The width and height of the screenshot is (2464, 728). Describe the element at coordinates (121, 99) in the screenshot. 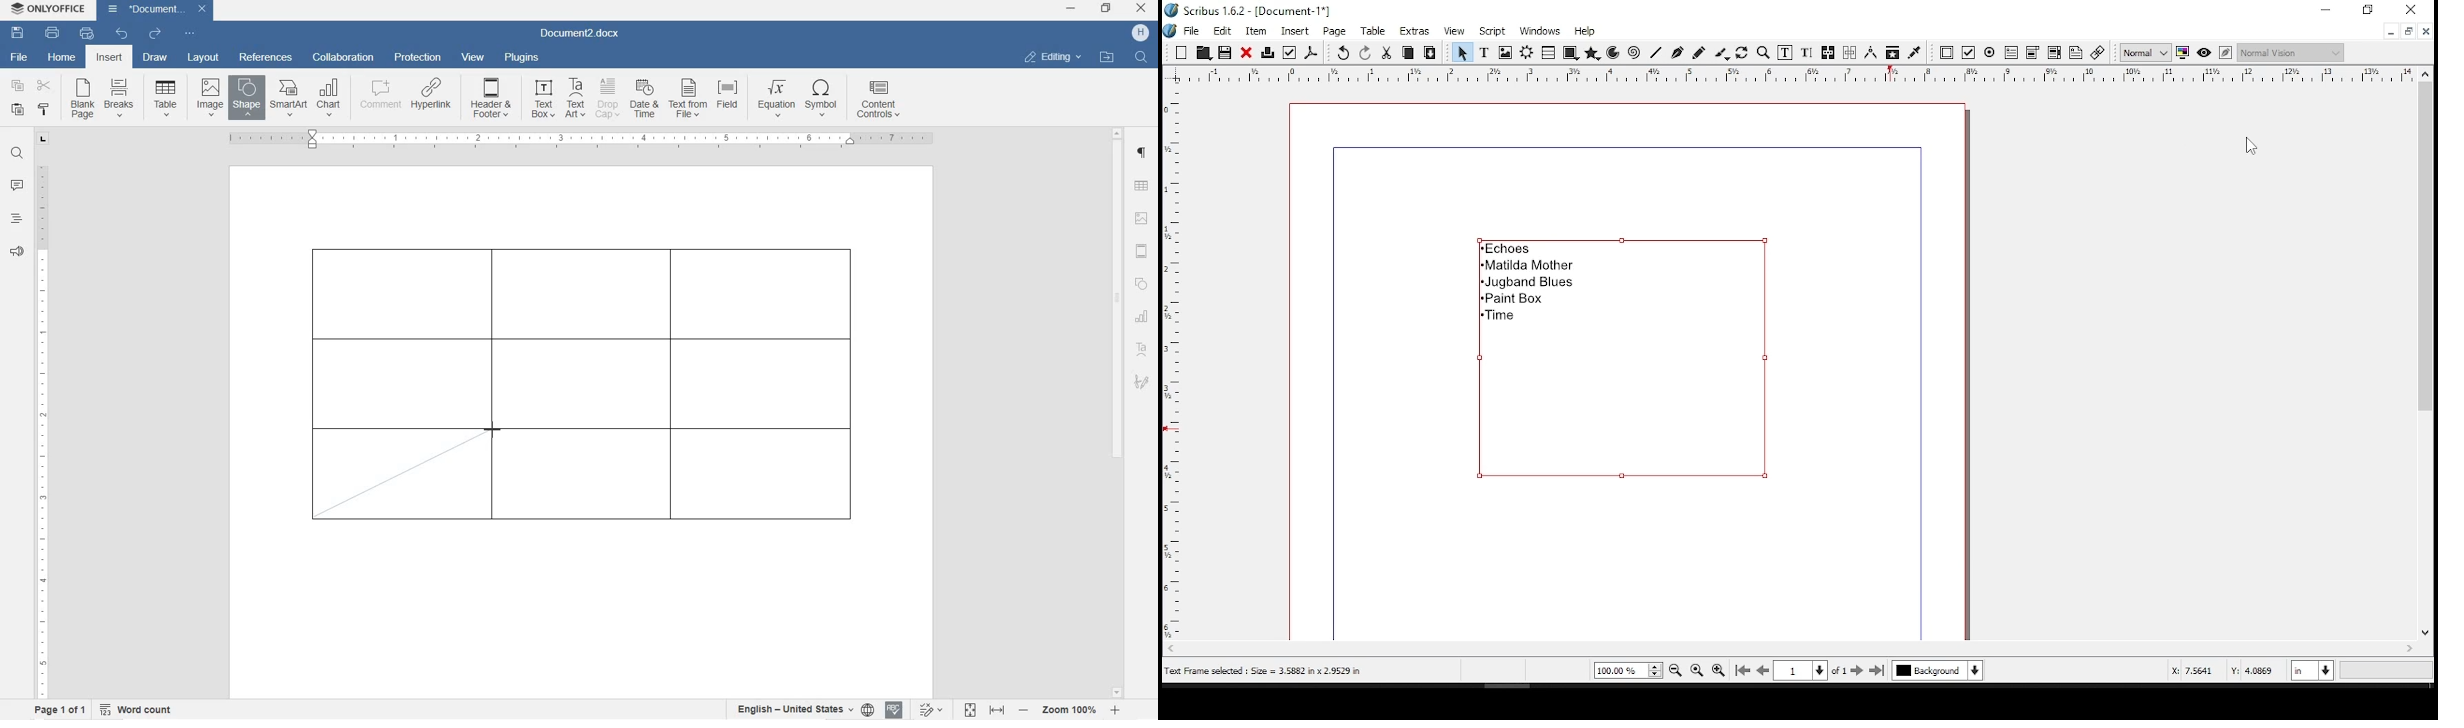

I see `insert page breaks` at that location.